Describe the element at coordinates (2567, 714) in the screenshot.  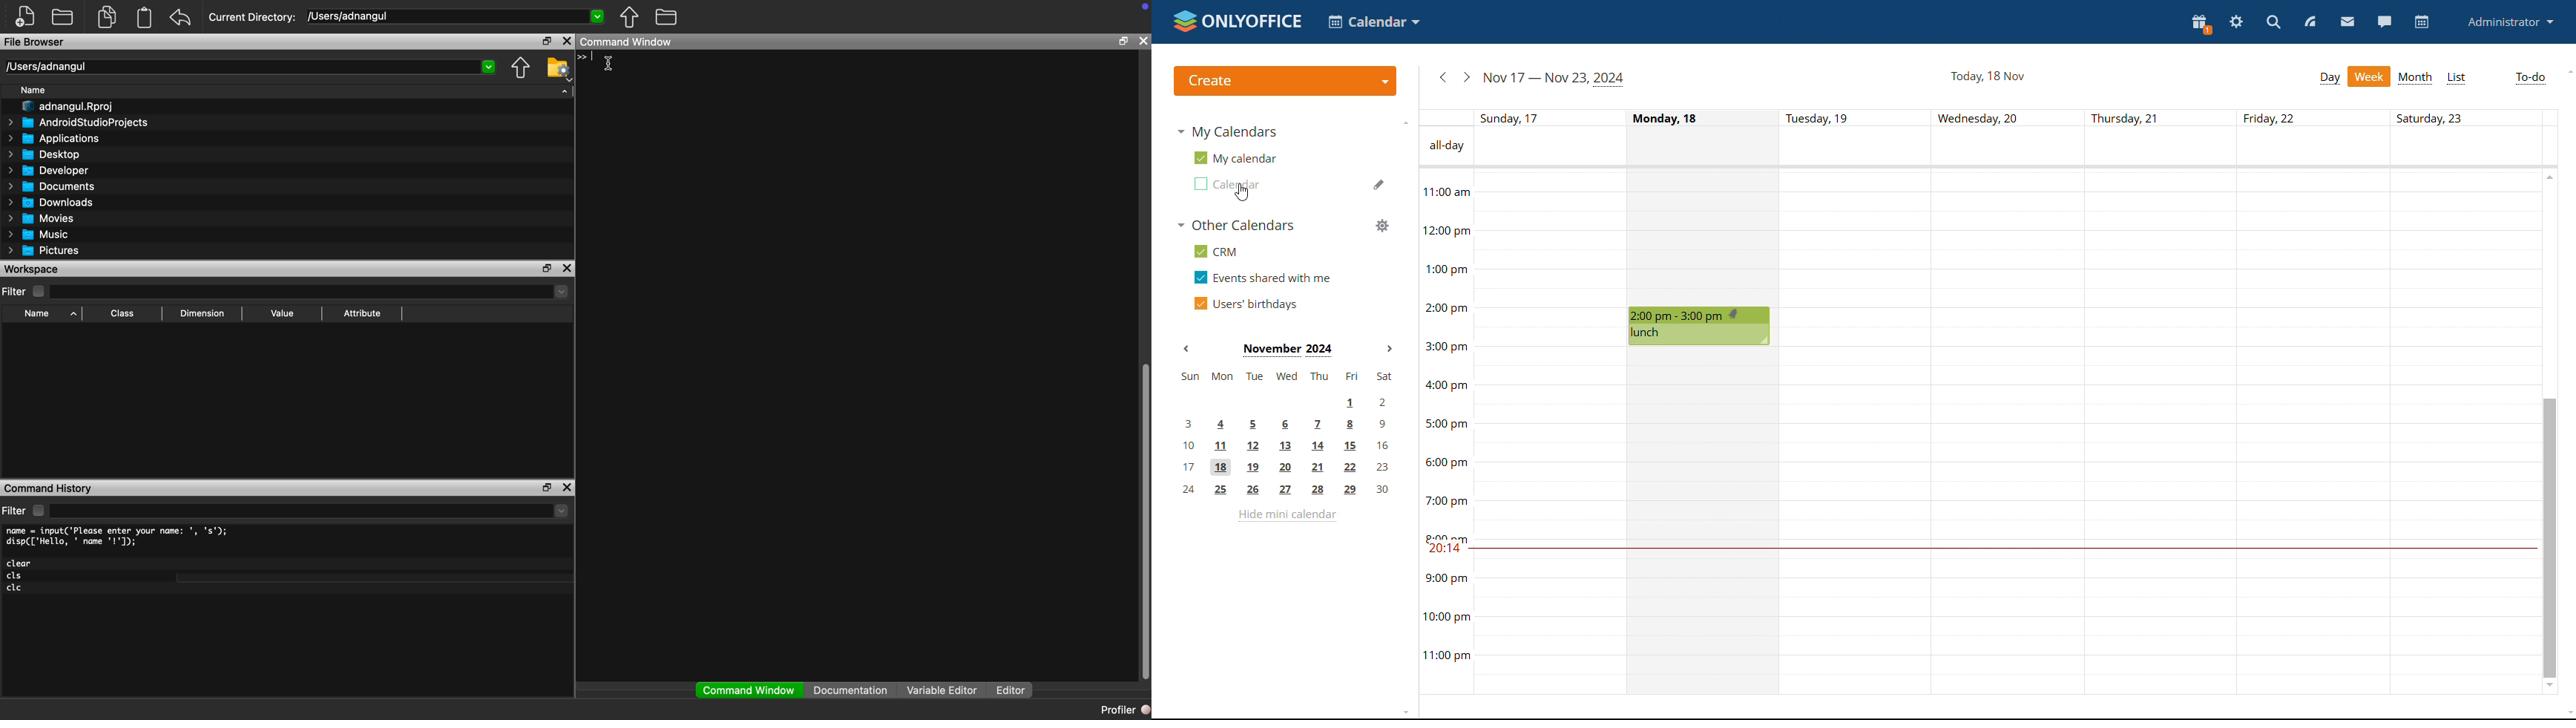
I see `scroll down` at that location.